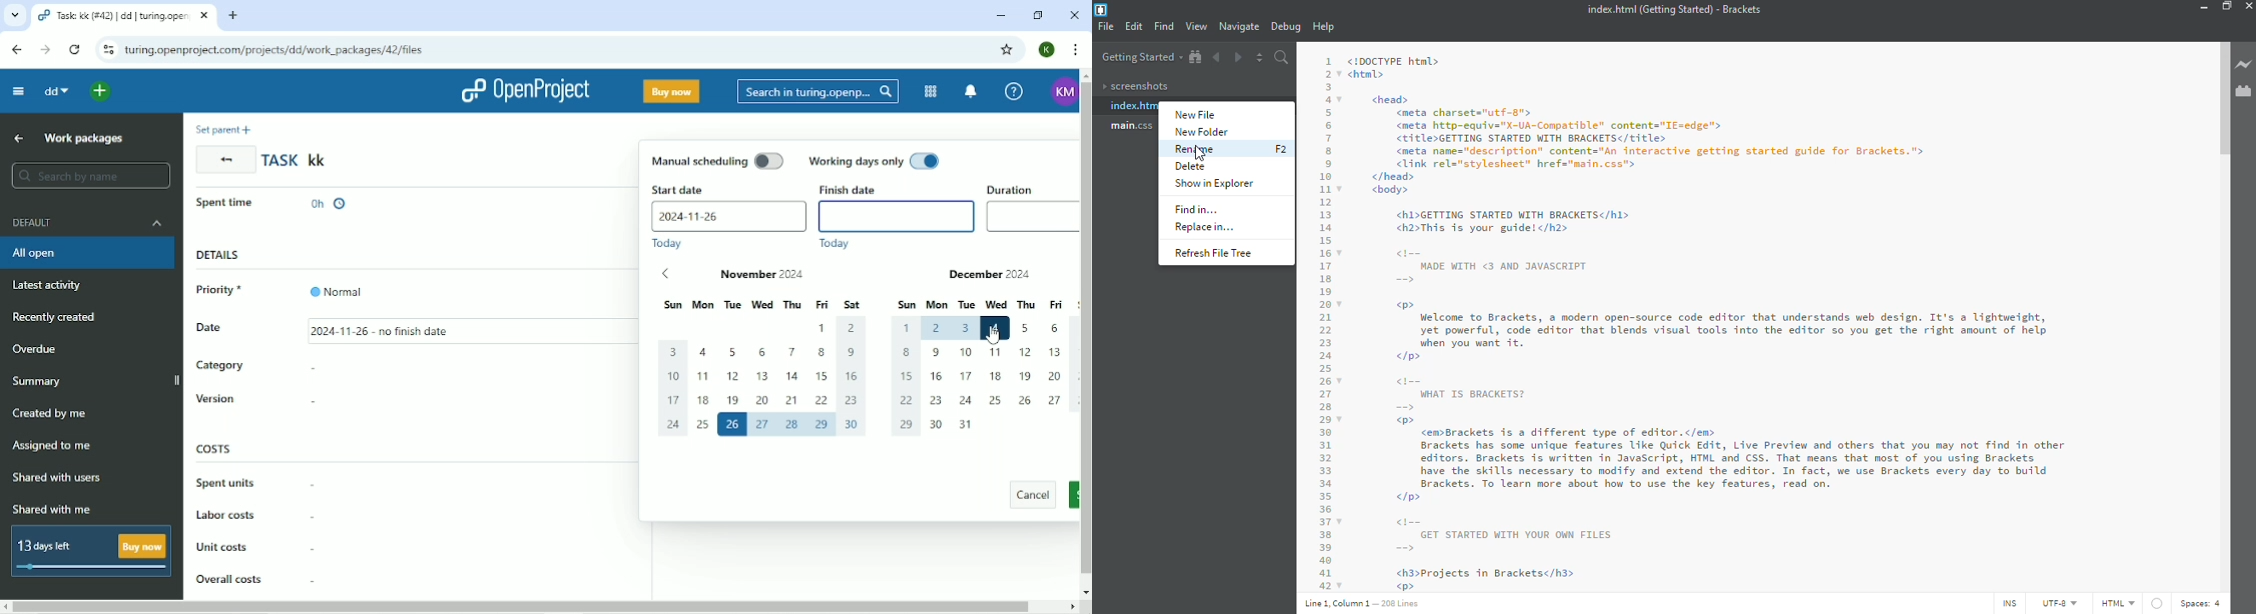 The height and width of the screenshot is (616, 2268). I want to click on scroll bar, so click(2223, 101).